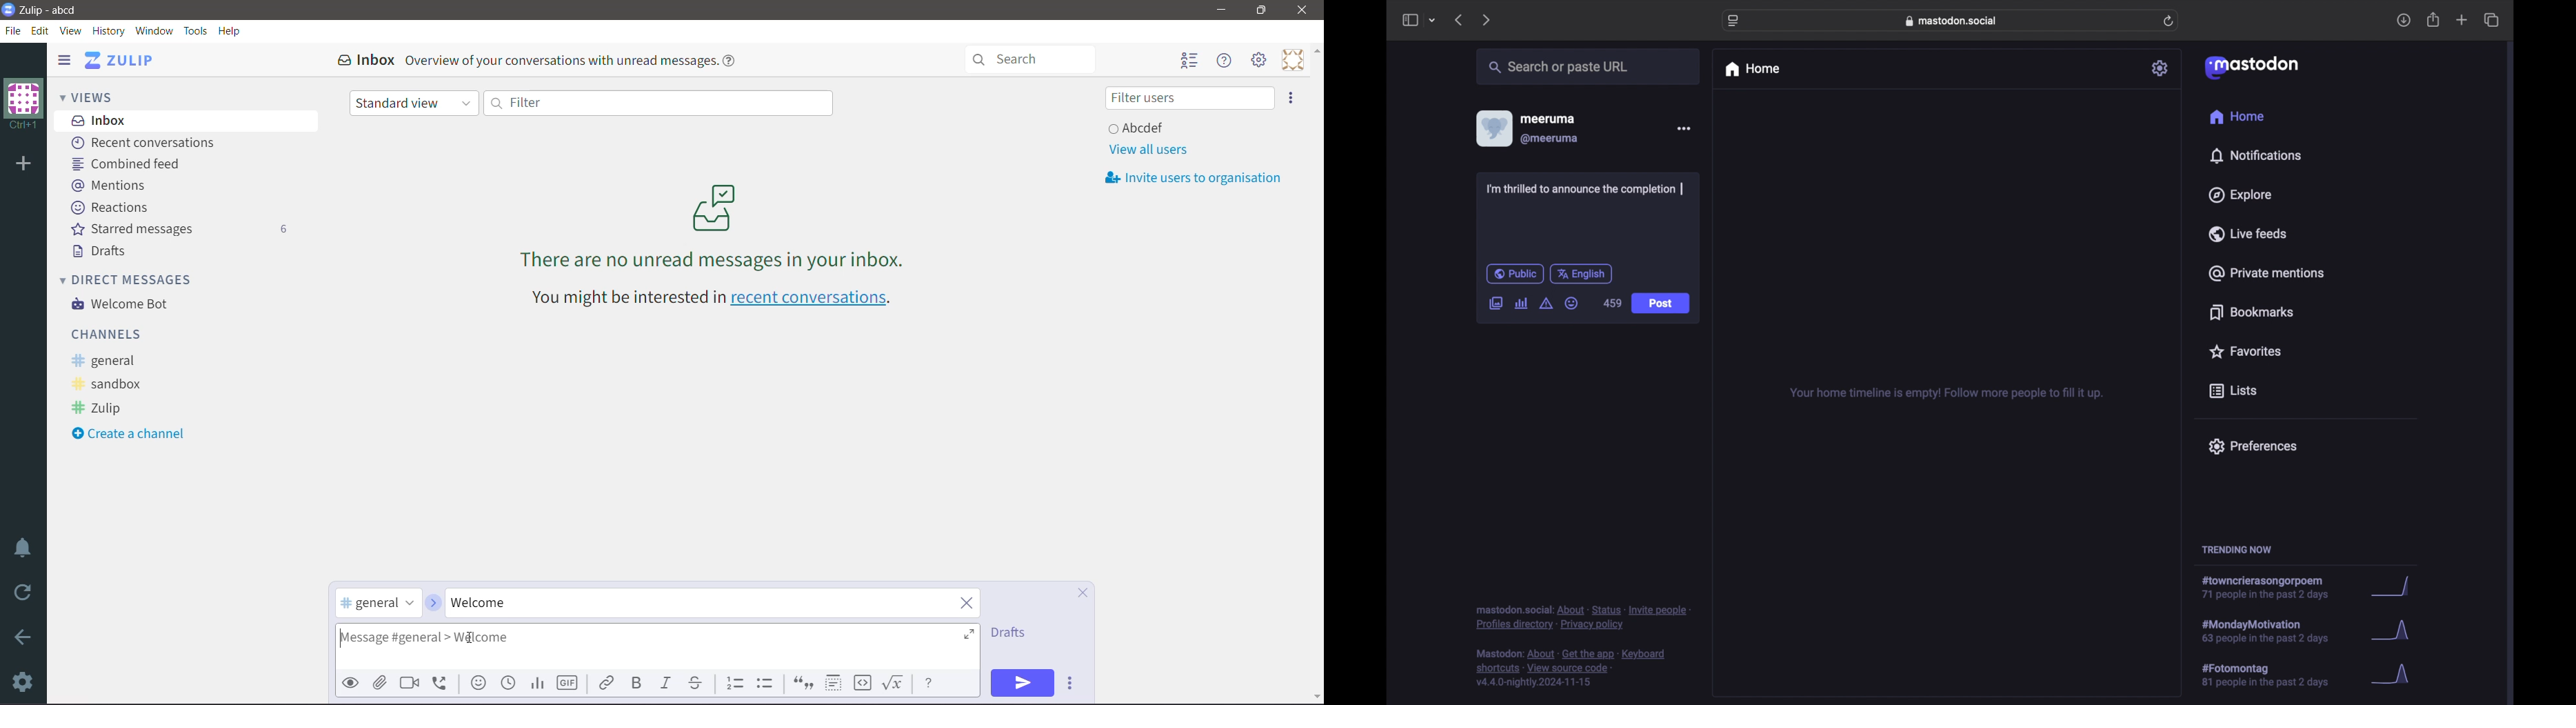 The height and width of the screenshot is (728, 2576). I want to click on footnote, so click(1583, 618).